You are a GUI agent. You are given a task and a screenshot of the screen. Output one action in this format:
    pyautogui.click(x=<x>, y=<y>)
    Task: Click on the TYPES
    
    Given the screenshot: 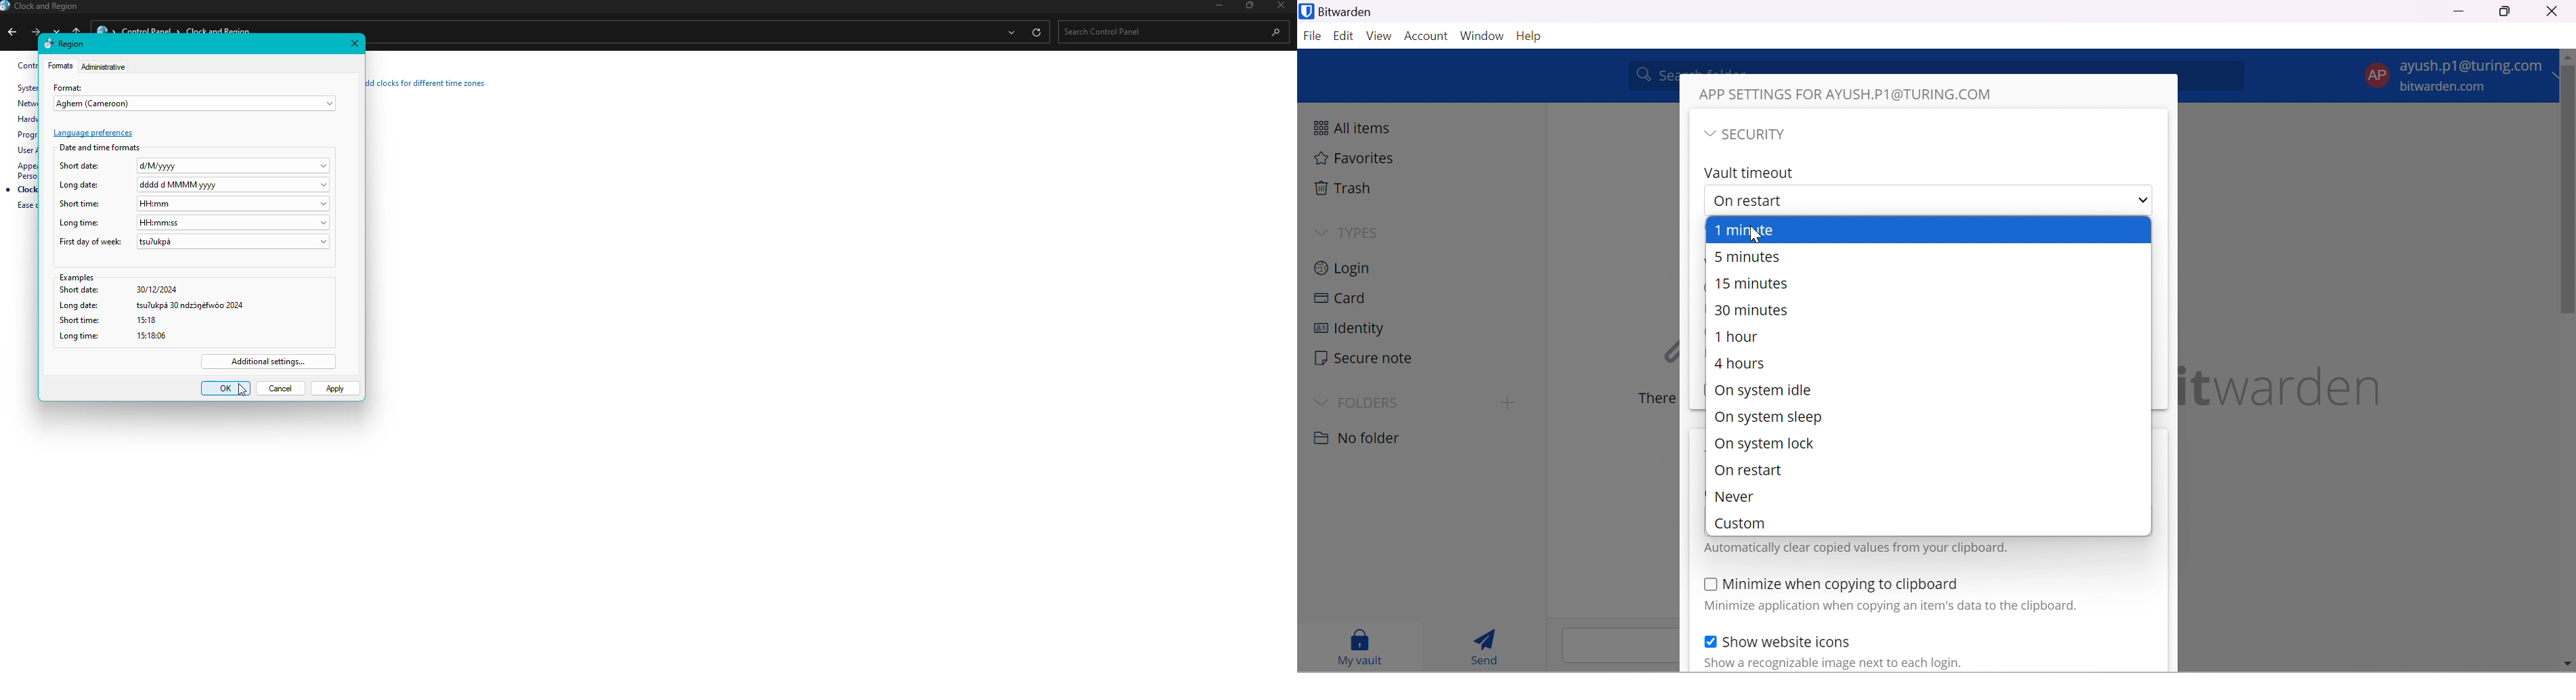 What is the action you would take?
    pyautogui.click(x=1363, y=234)
    